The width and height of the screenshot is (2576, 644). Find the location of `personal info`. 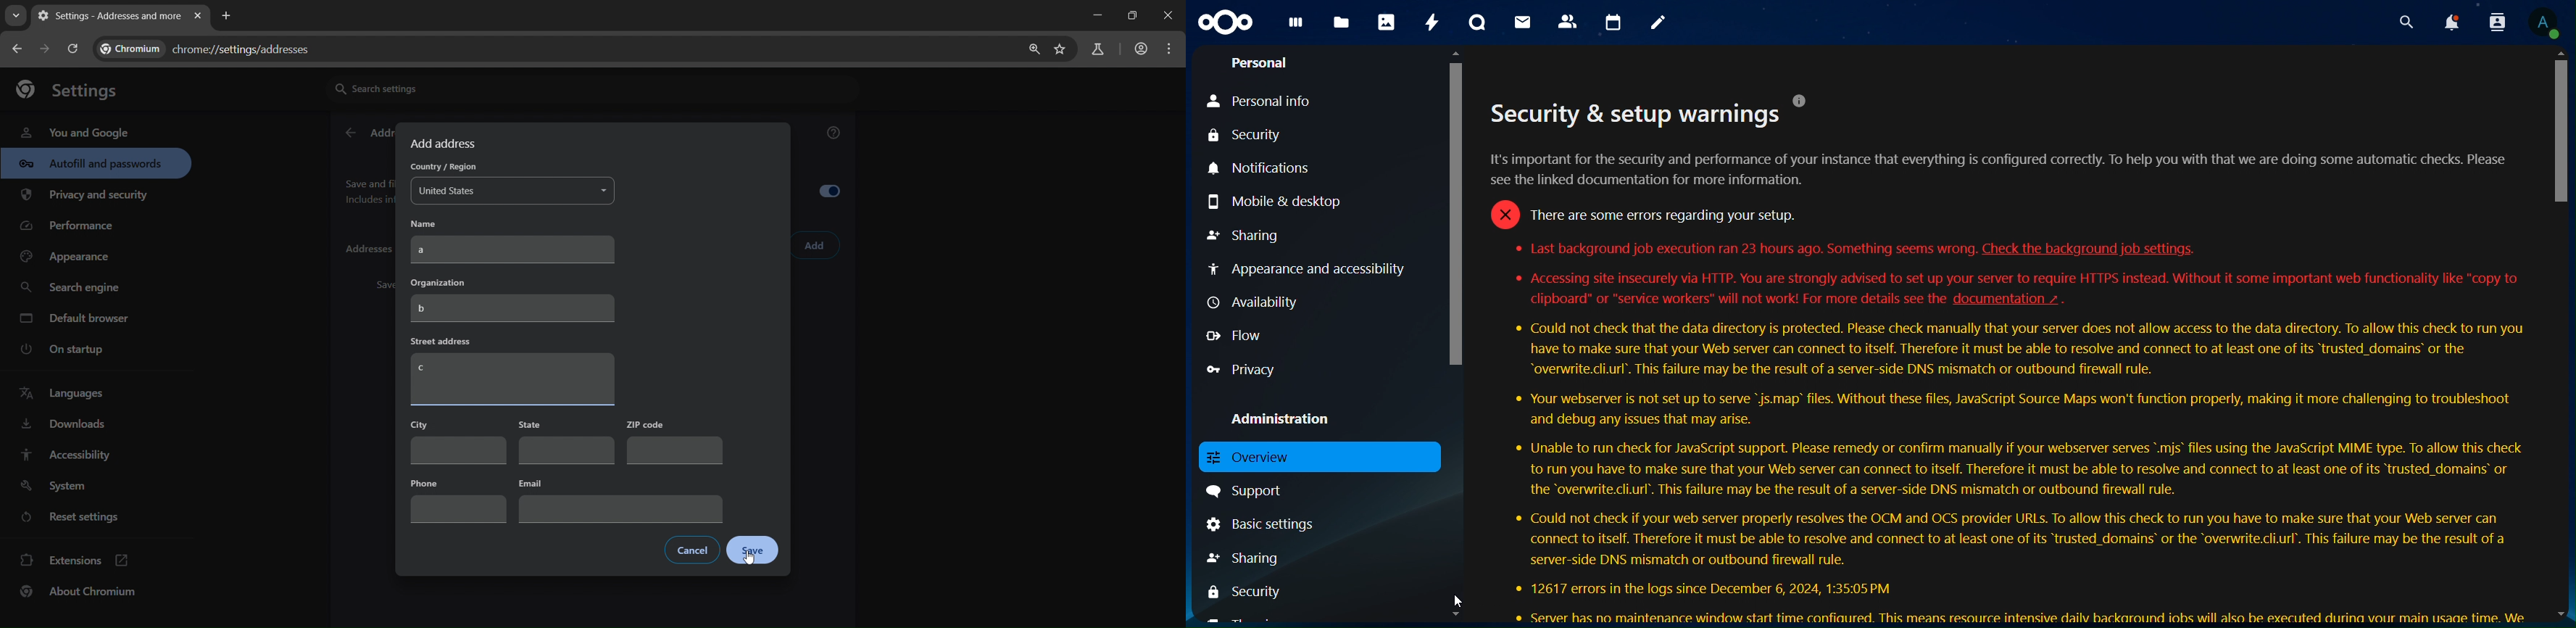

personal info is located at coordinates (1258, 101).